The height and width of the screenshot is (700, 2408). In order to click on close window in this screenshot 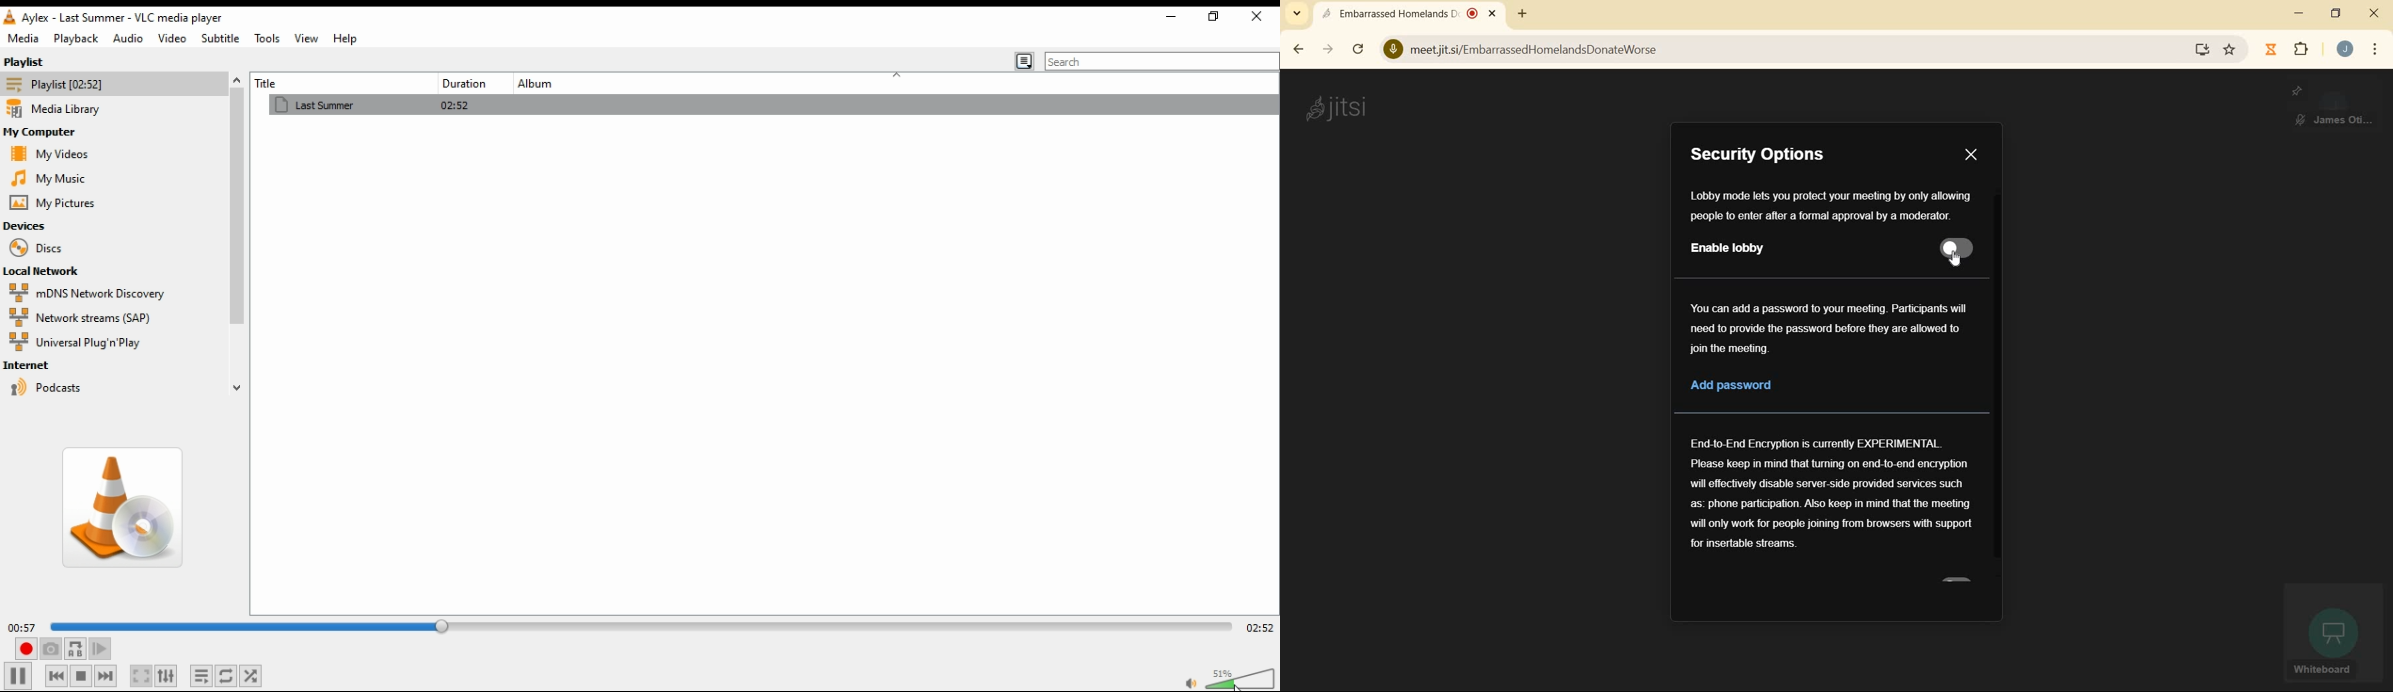, I will do `click(1259, 17)`.